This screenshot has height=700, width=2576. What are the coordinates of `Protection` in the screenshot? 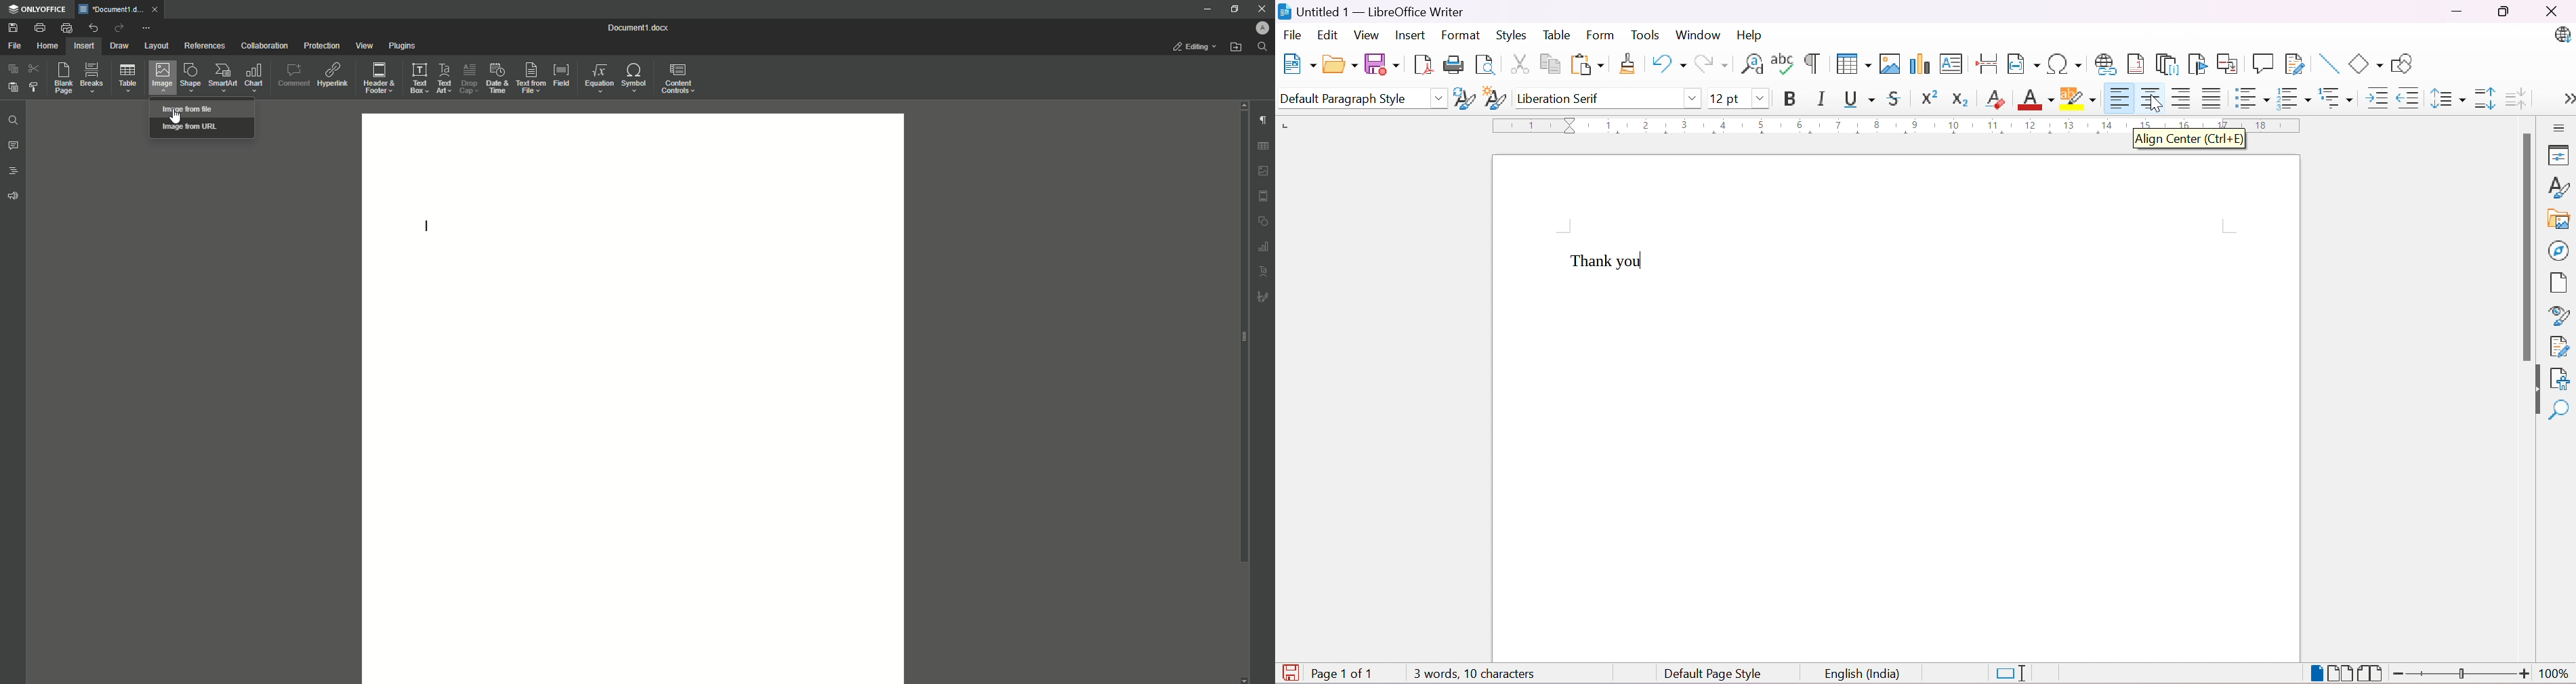 It's located at (318, 46).